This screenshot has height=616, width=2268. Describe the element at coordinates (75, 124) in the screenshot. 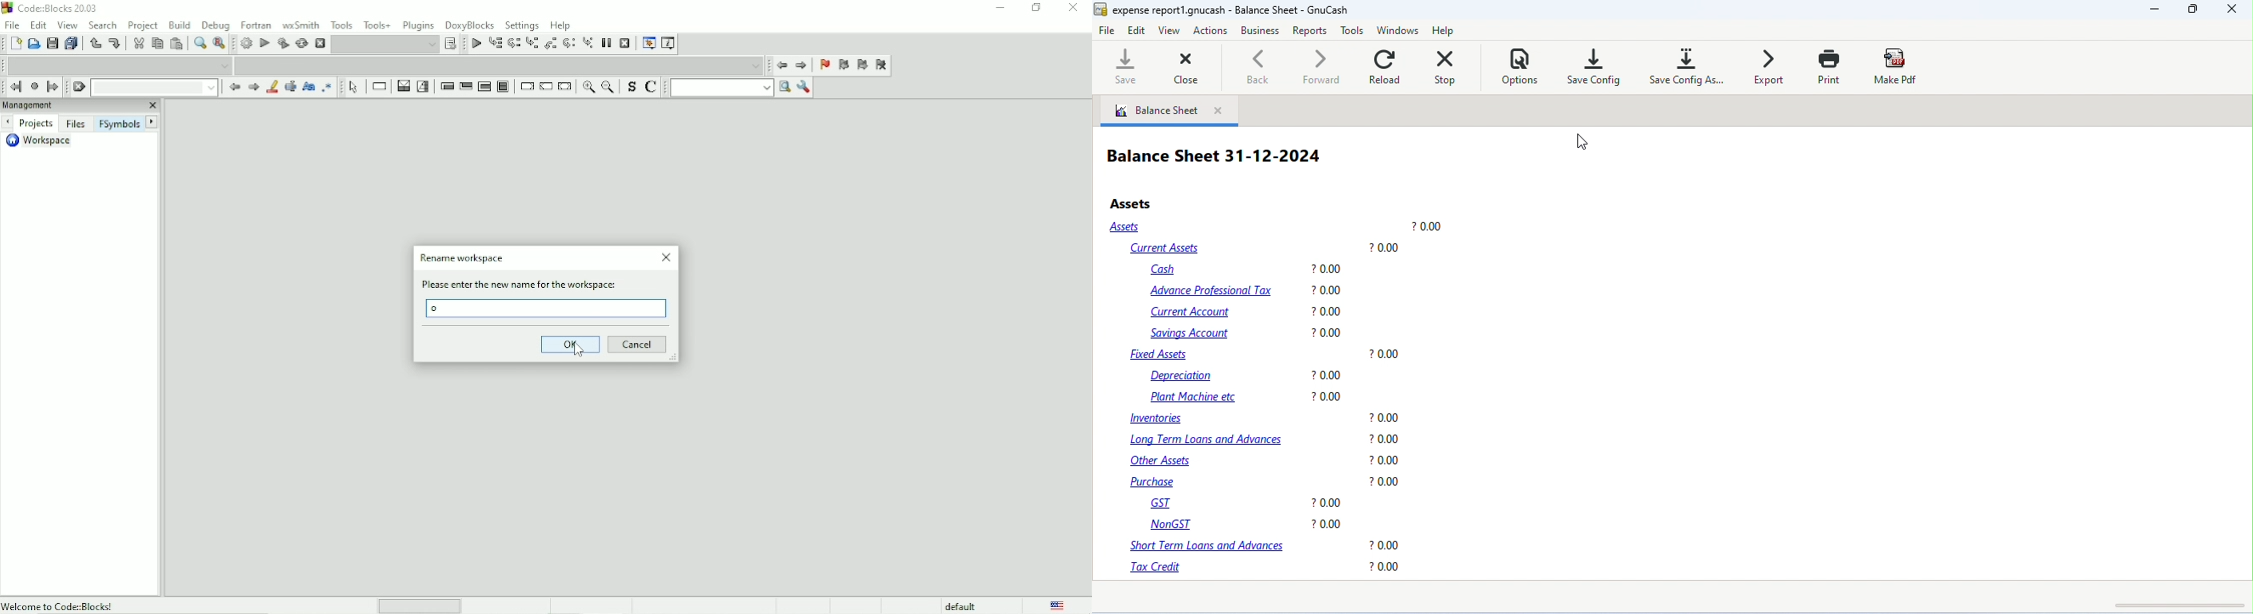

I see `Files` at that location.